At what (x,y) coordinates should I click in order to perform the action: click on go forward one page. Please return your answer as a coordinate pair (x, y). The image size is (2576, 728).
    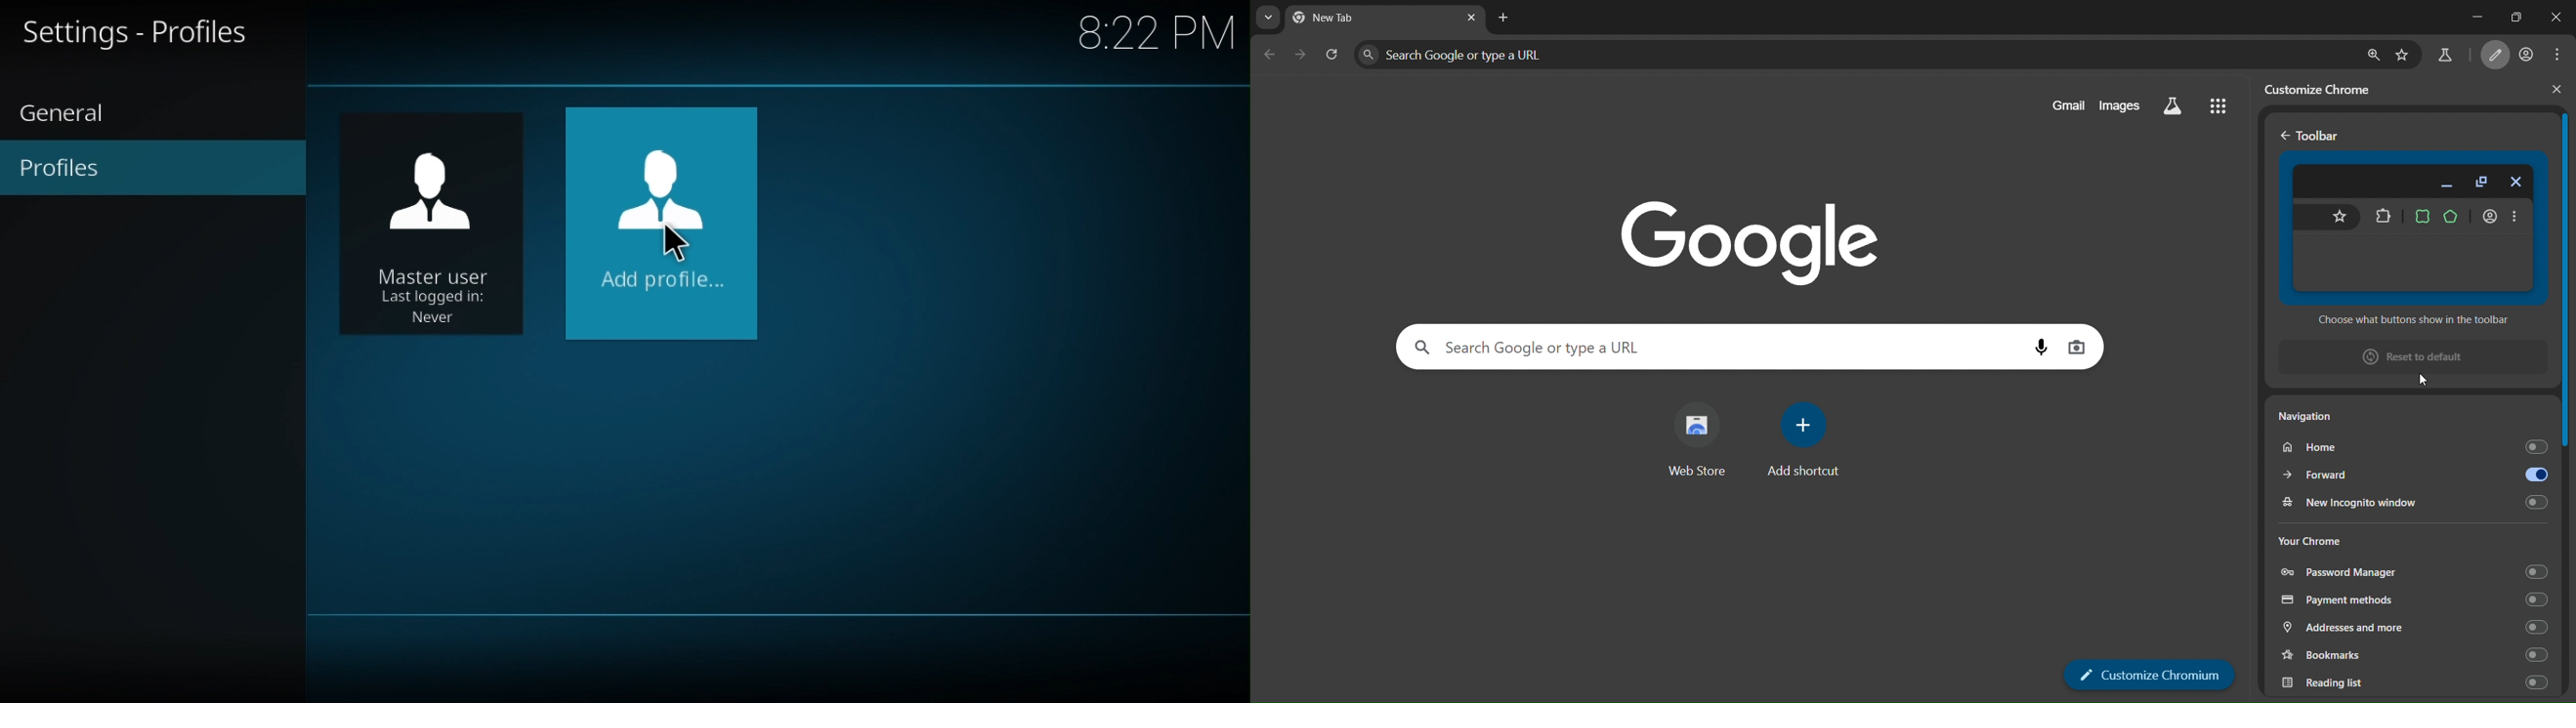
    Looking at the image, I should click on (1300, 56).